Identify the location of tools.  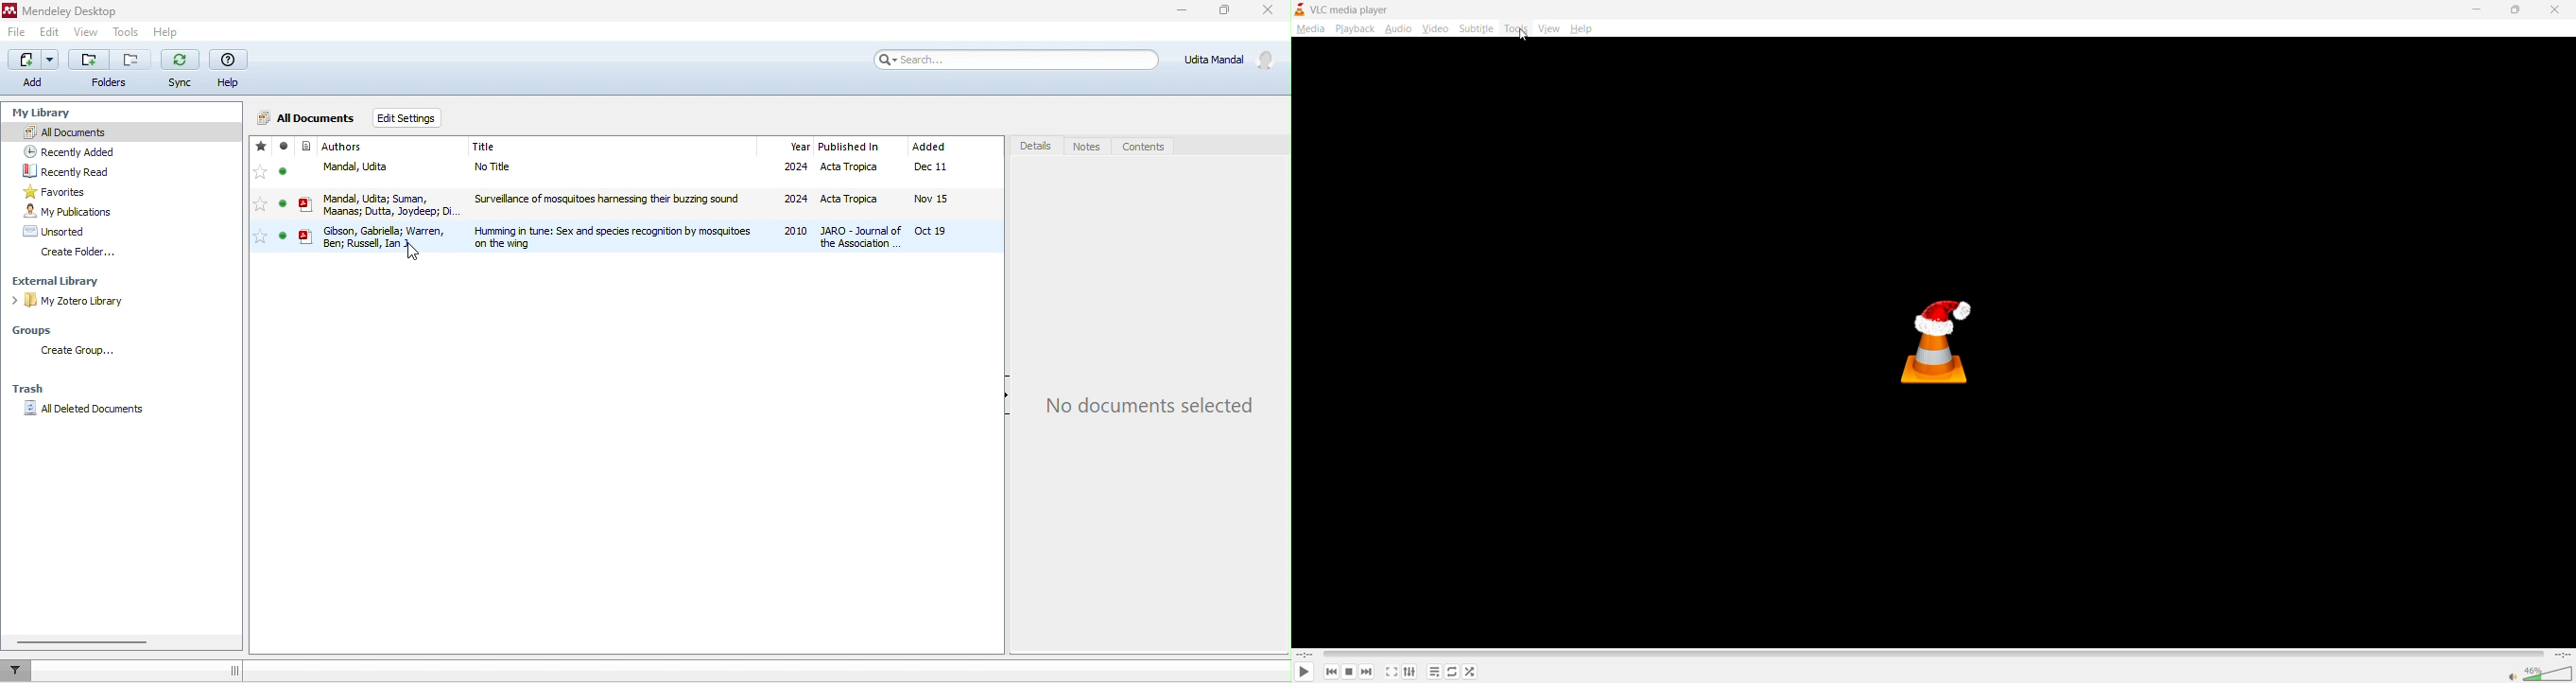
(126, 34).